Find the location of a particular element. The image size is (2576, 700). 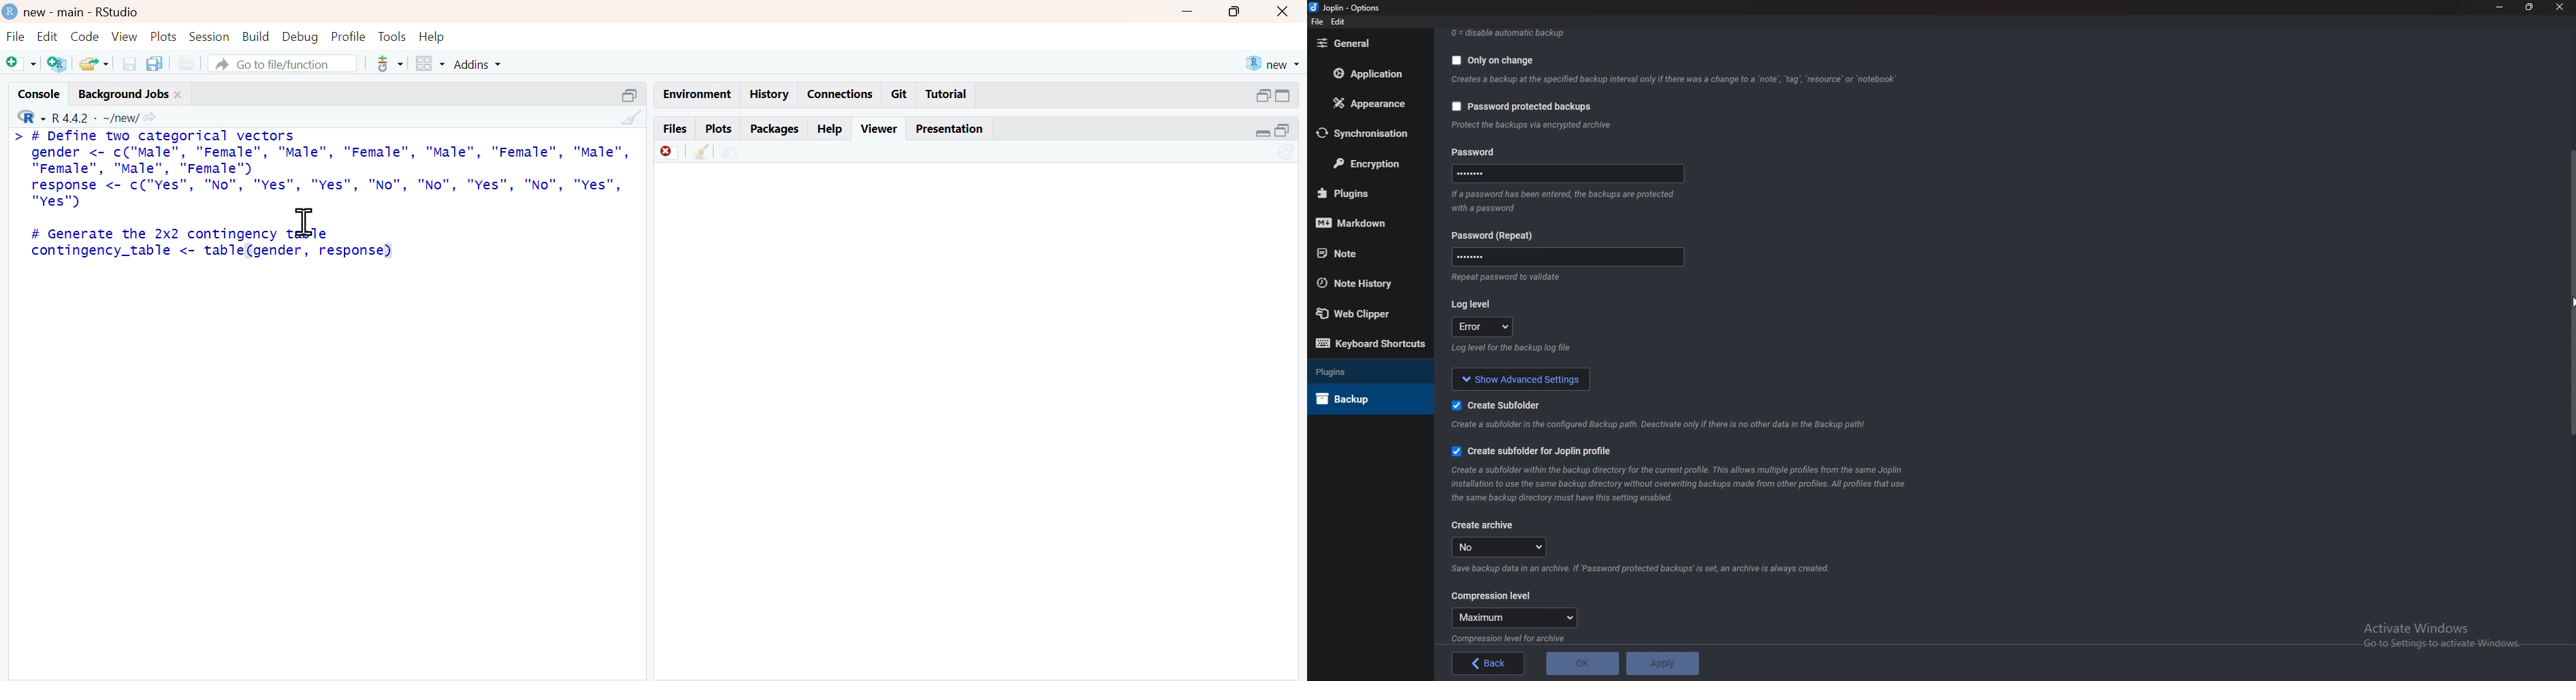

packages is located at coordinates (776, 129).